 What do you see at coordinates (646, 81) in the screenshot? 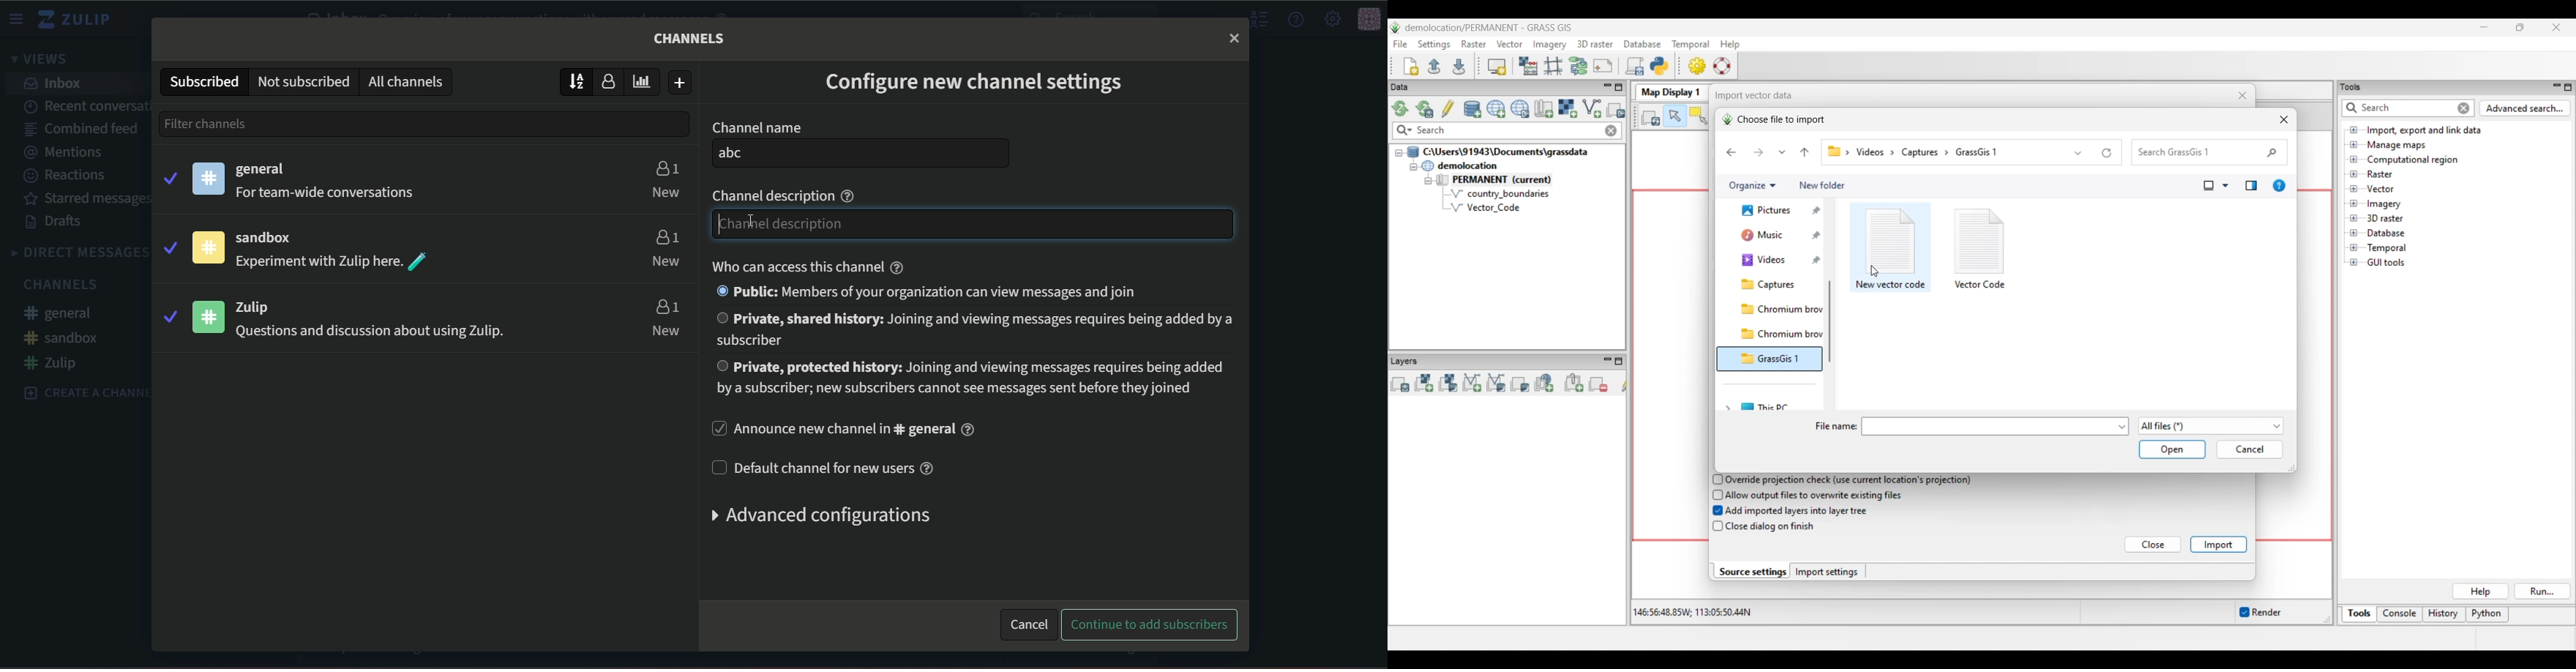
I see `poll` at bounding box center [646, 81].